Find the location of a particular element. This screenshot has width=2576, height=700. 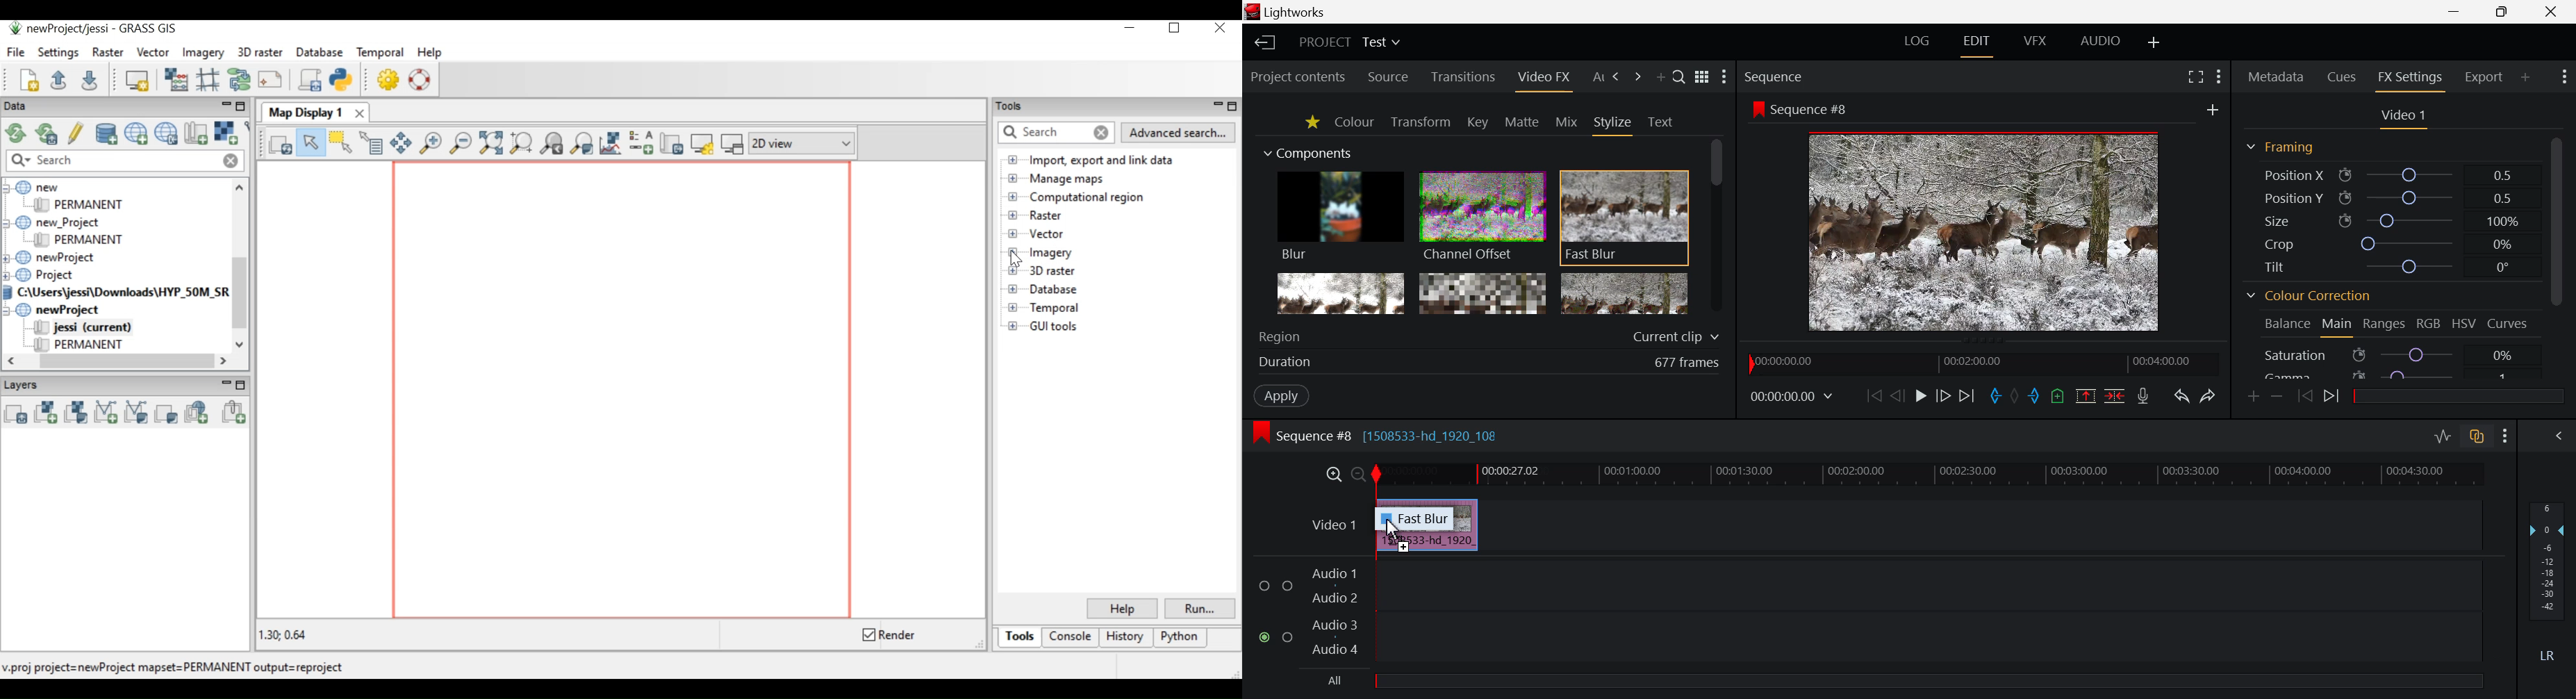

Mosaic is located at coordinates (1483, 294).